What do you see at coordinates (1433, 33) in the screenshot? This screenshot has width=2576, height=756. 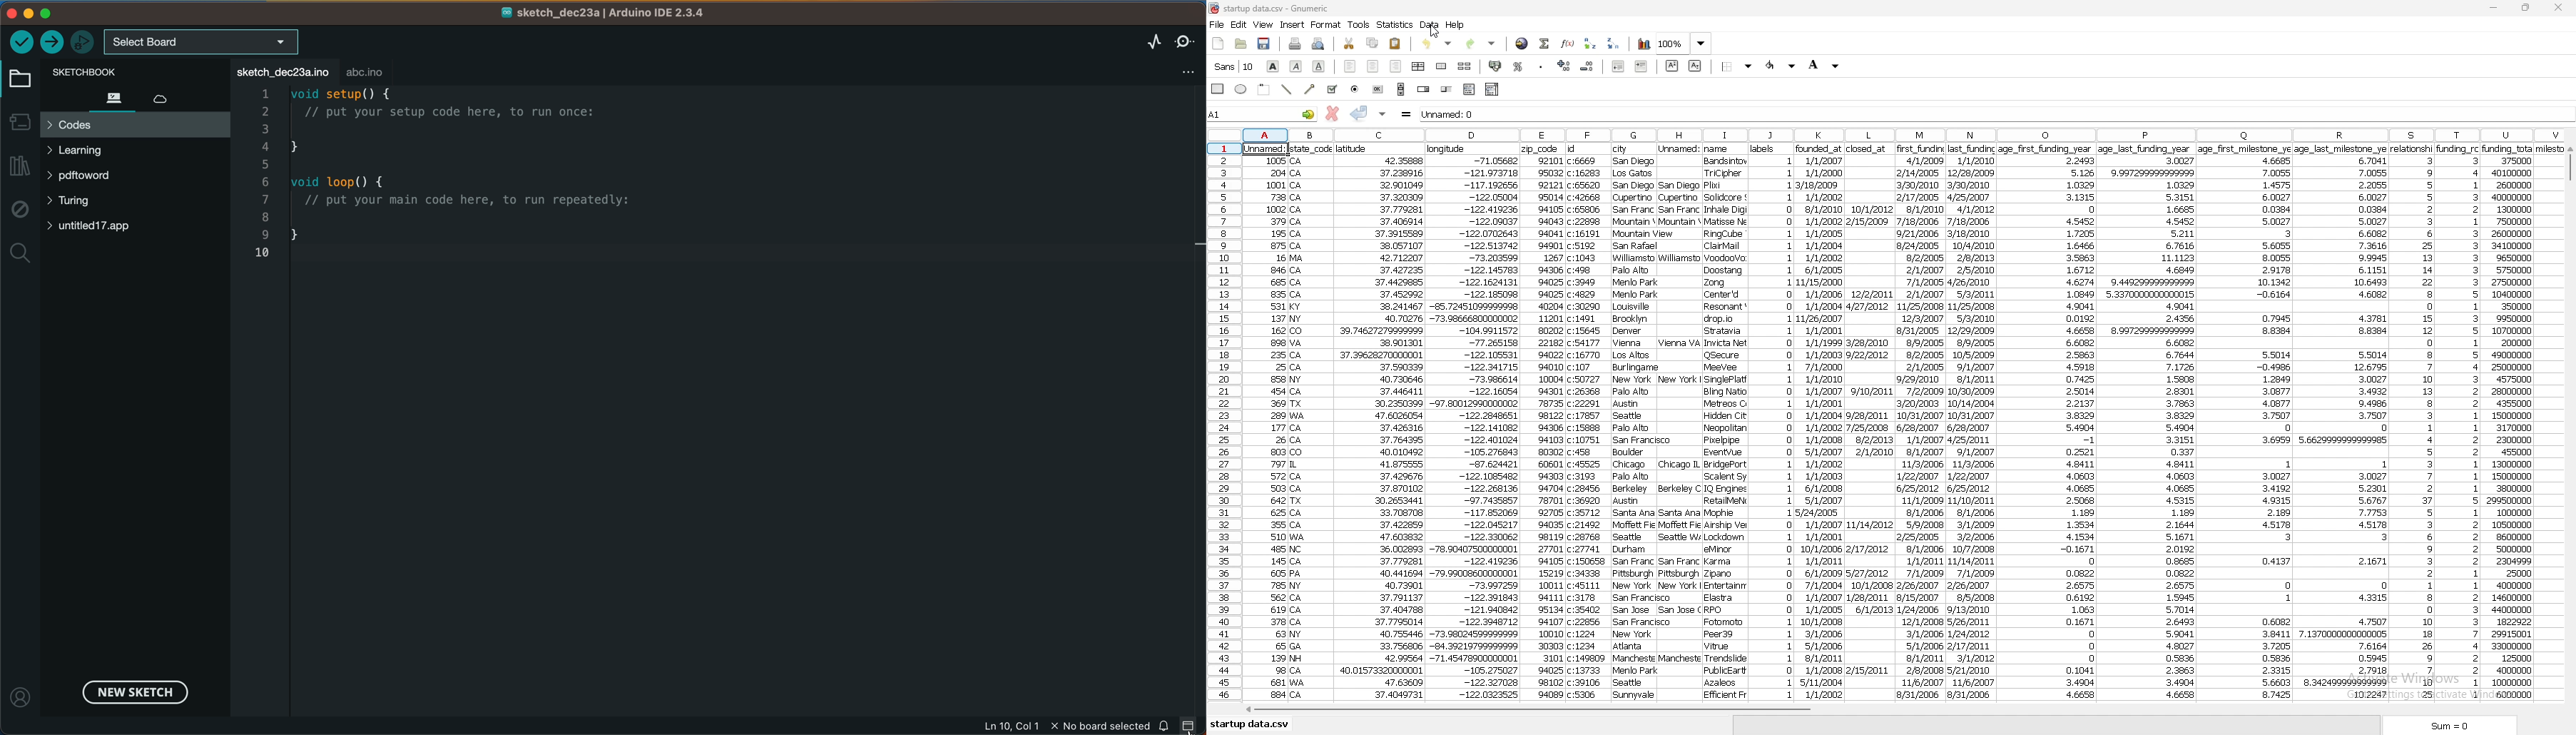 I see `cursor` at bounding box center [1433, 33].